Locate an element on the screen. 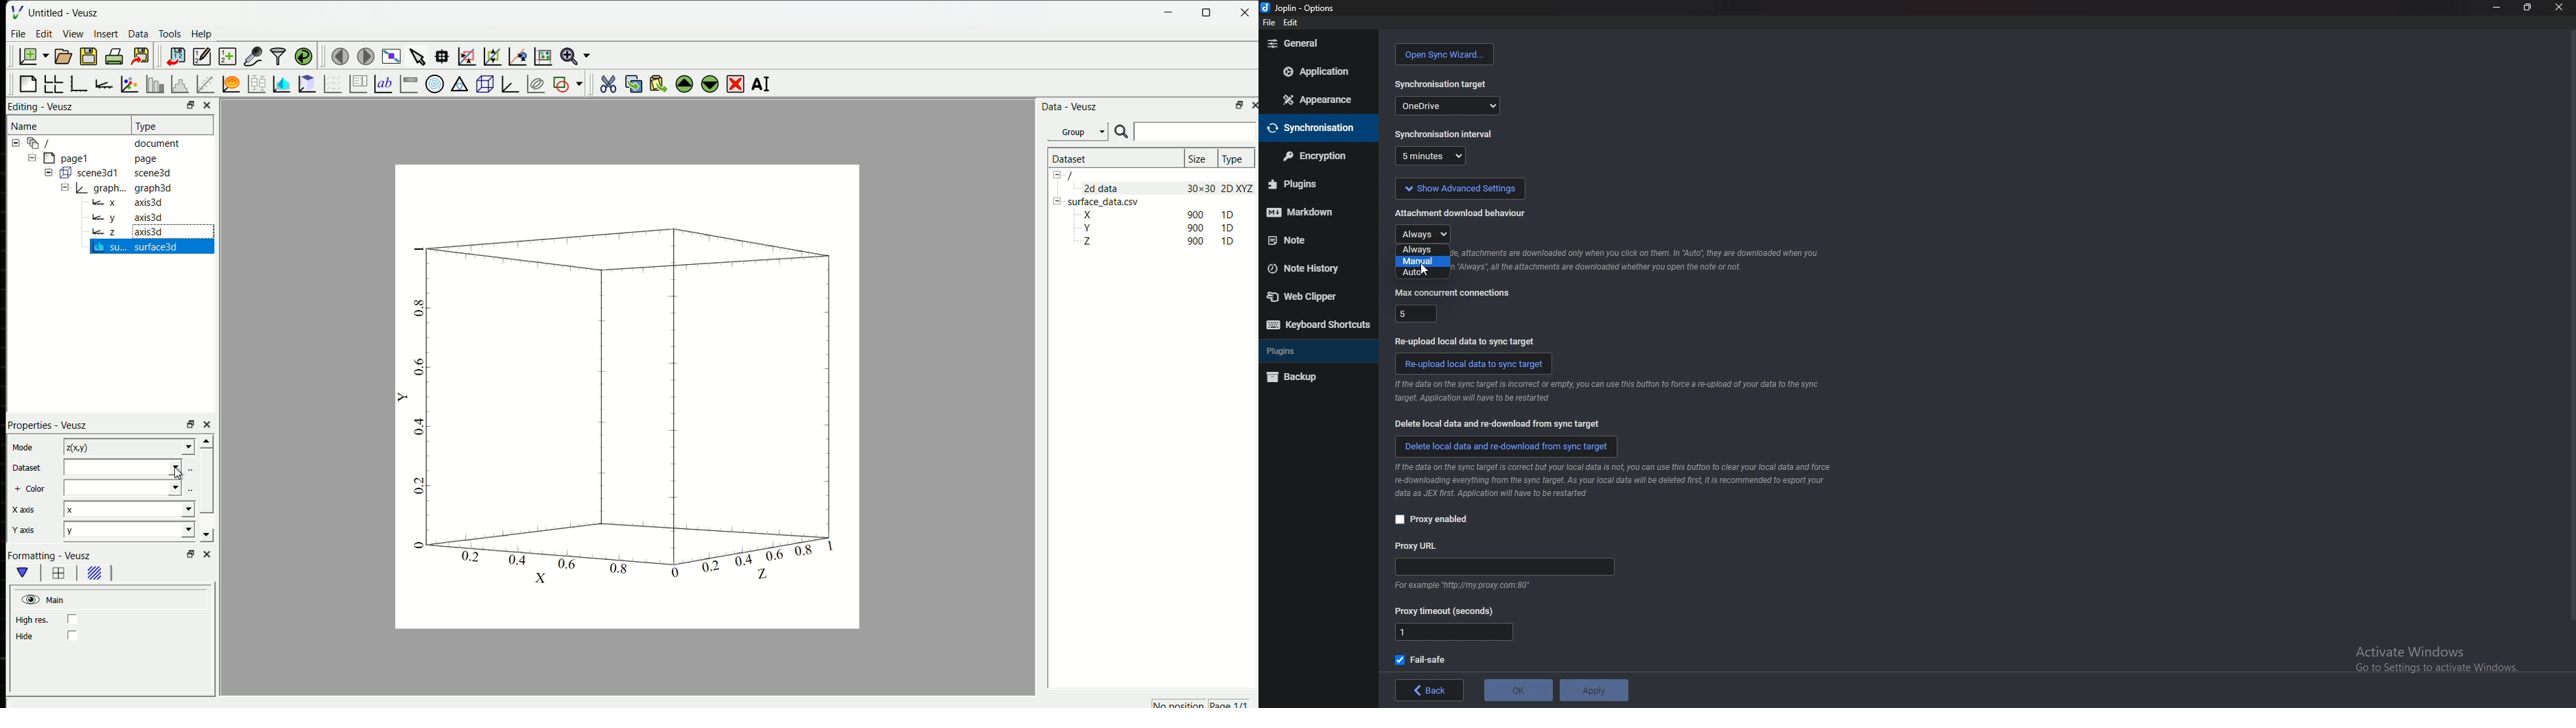  Group is located at coordinates (1078, 132).